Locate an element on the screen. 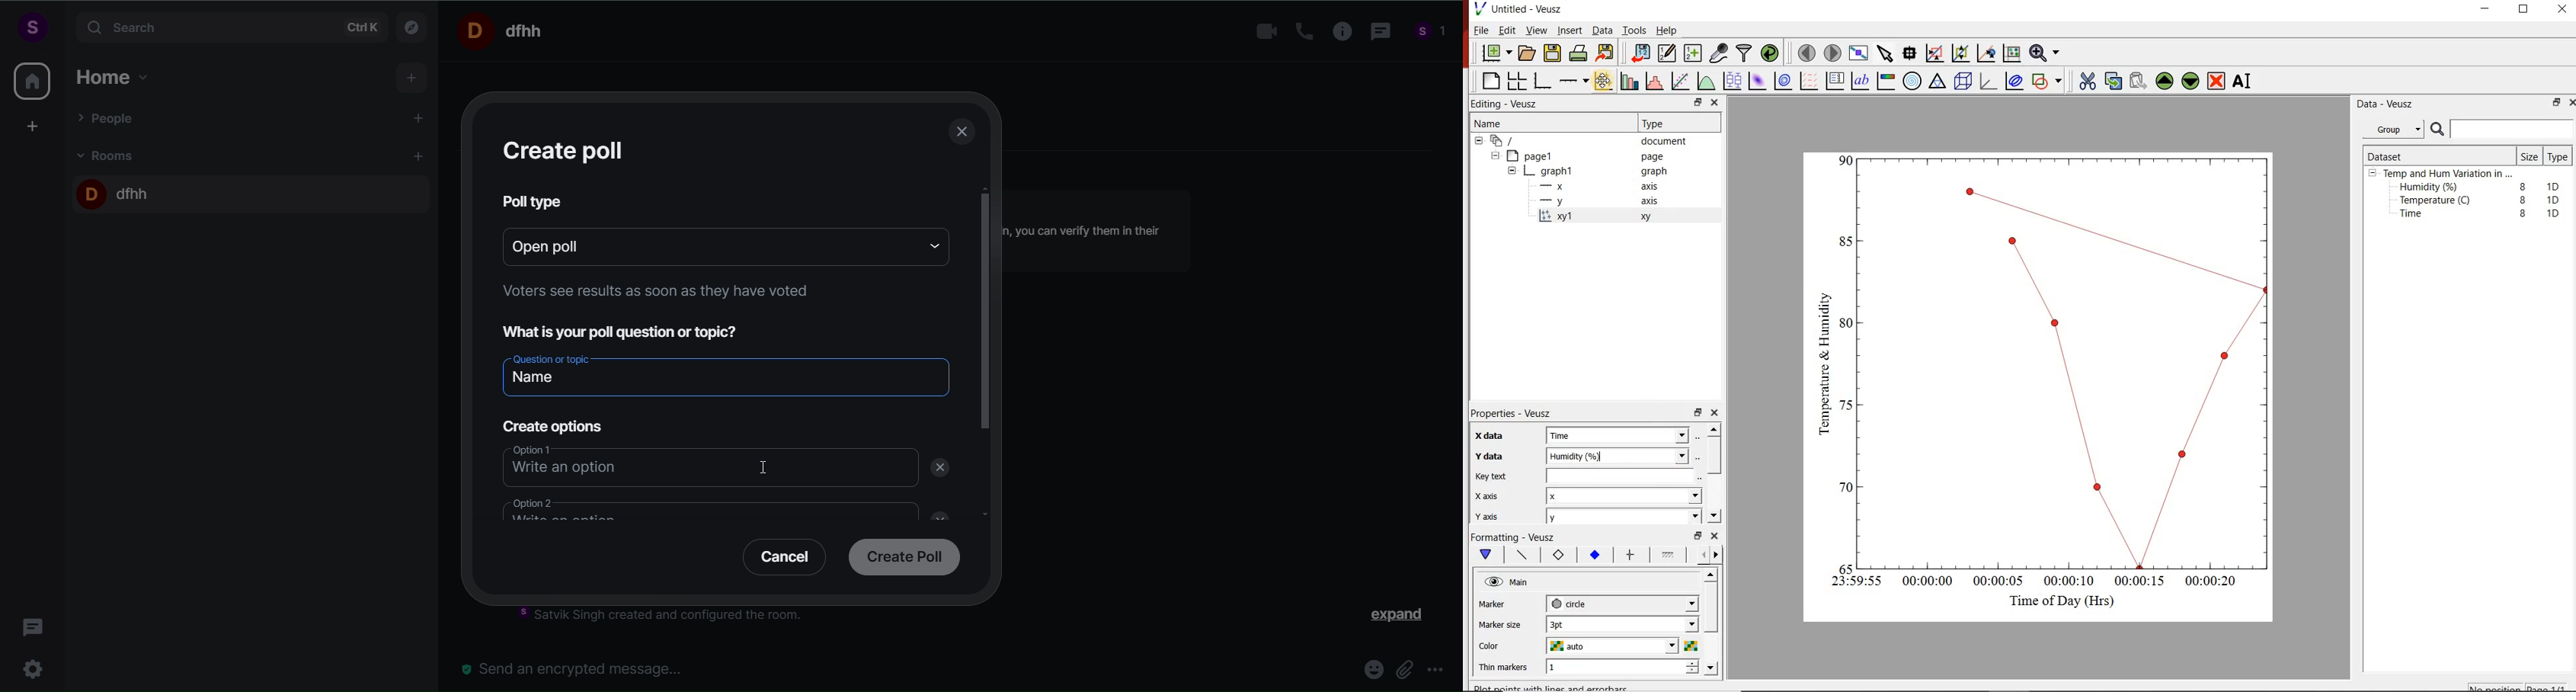  Marker size dropdown is located at coordinates (1661, 625).